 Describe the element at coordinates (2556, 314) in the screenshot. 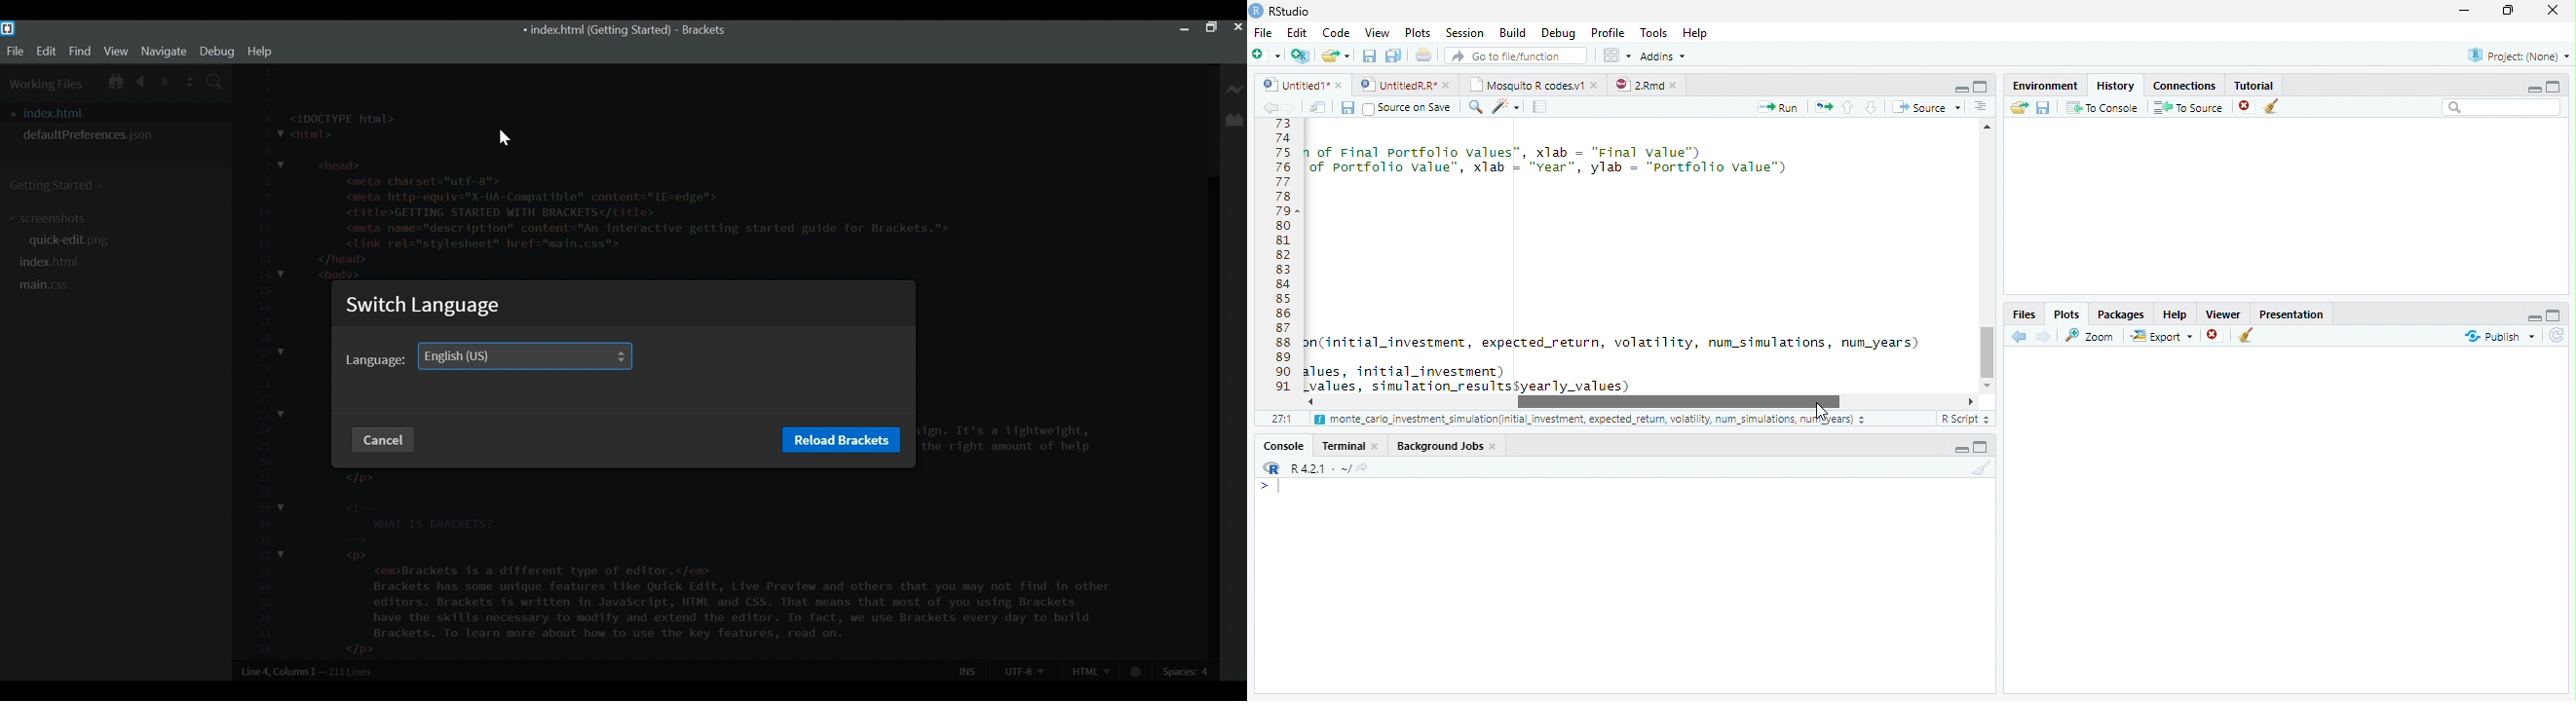

I see `Full Height` at that location.